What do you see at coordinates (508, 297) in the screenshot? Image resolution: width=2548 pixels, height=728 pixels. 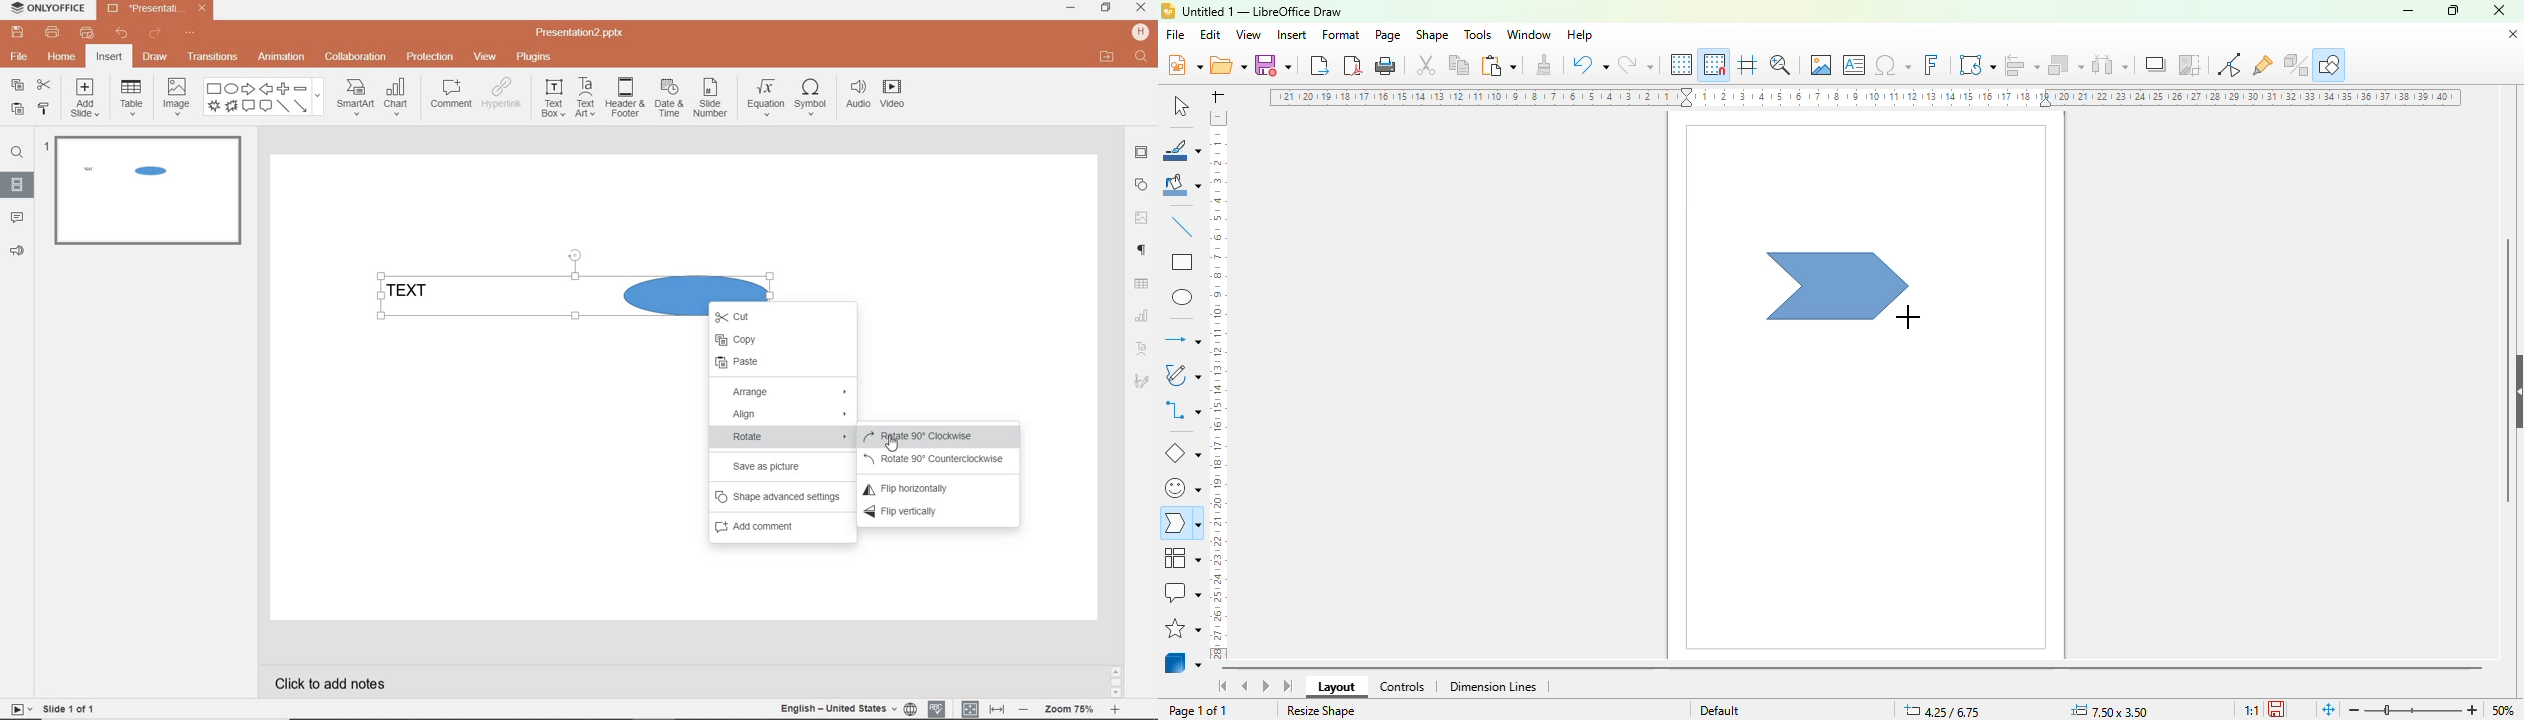 I see `TEXT & SHAPE GROUPED` at bounding box center [508, 297].